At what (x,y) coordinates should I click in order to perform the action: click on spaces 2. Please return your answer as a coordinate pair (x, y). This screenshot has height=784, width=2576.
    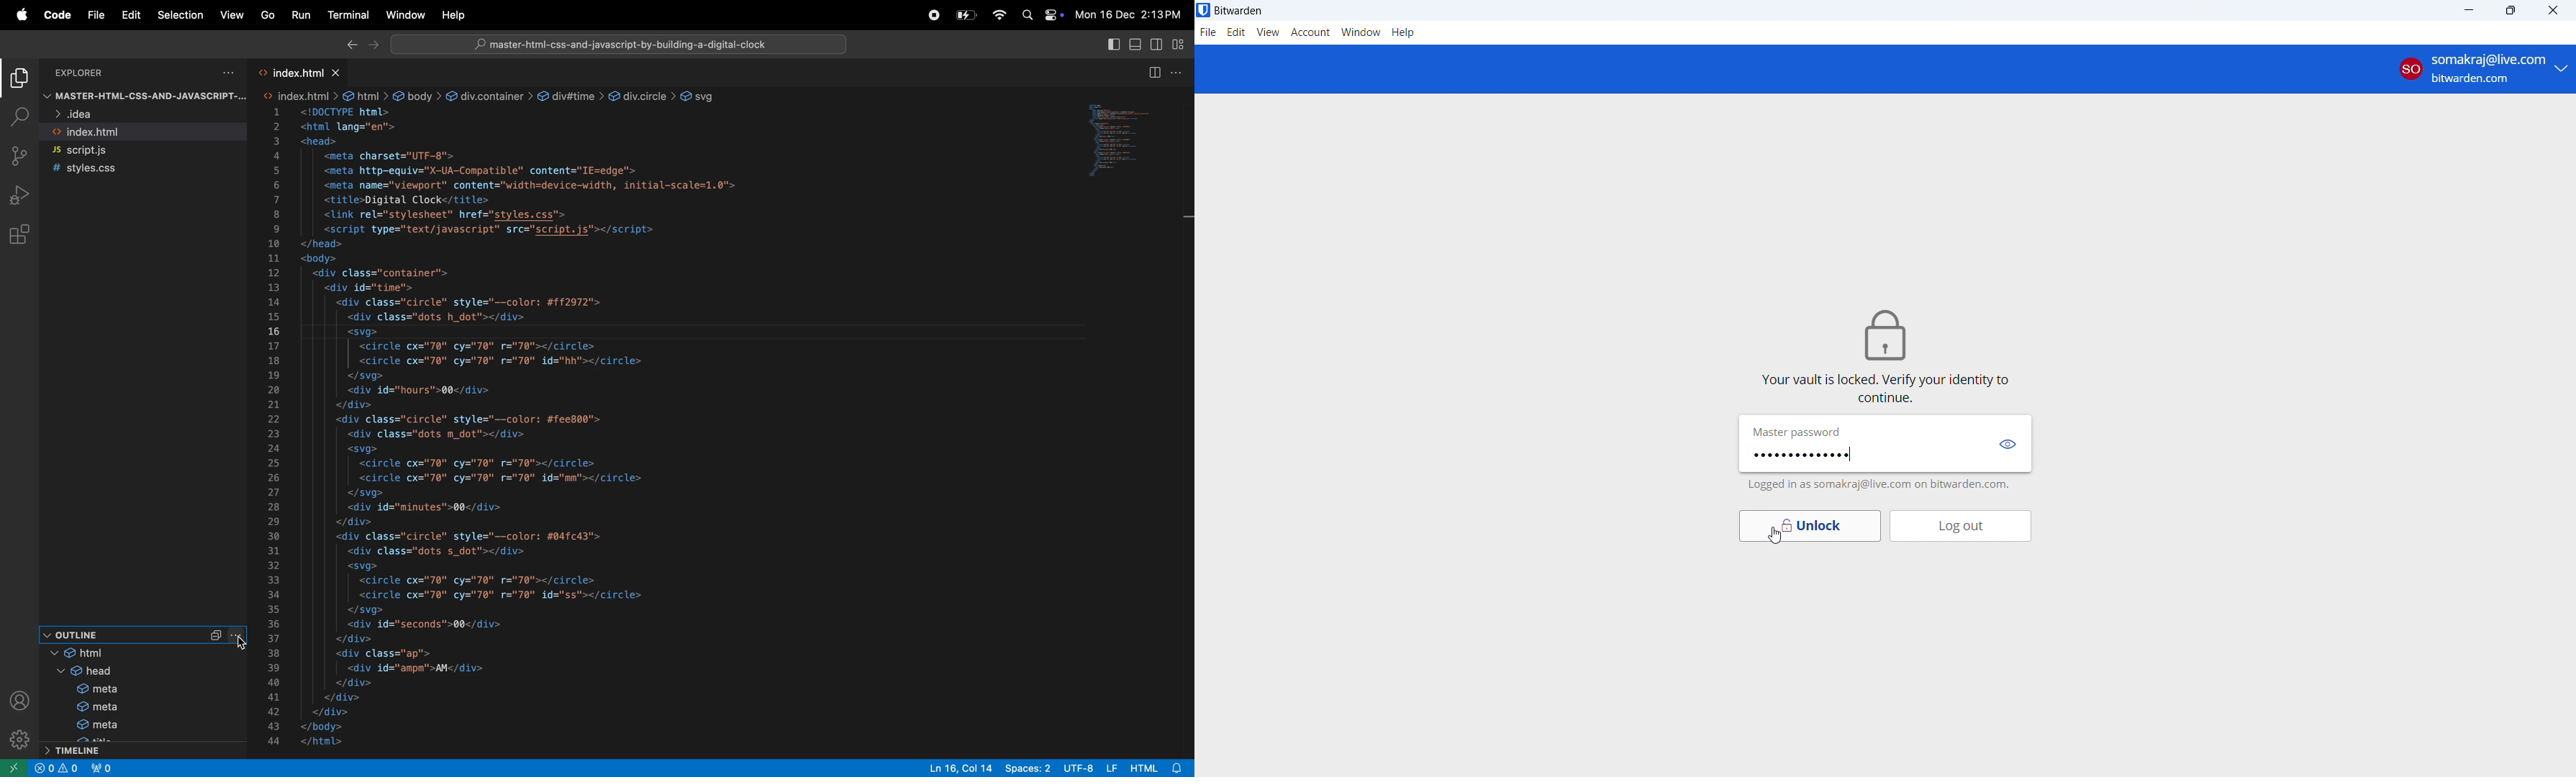
    Looking at the image, I should click on (1030, 768).